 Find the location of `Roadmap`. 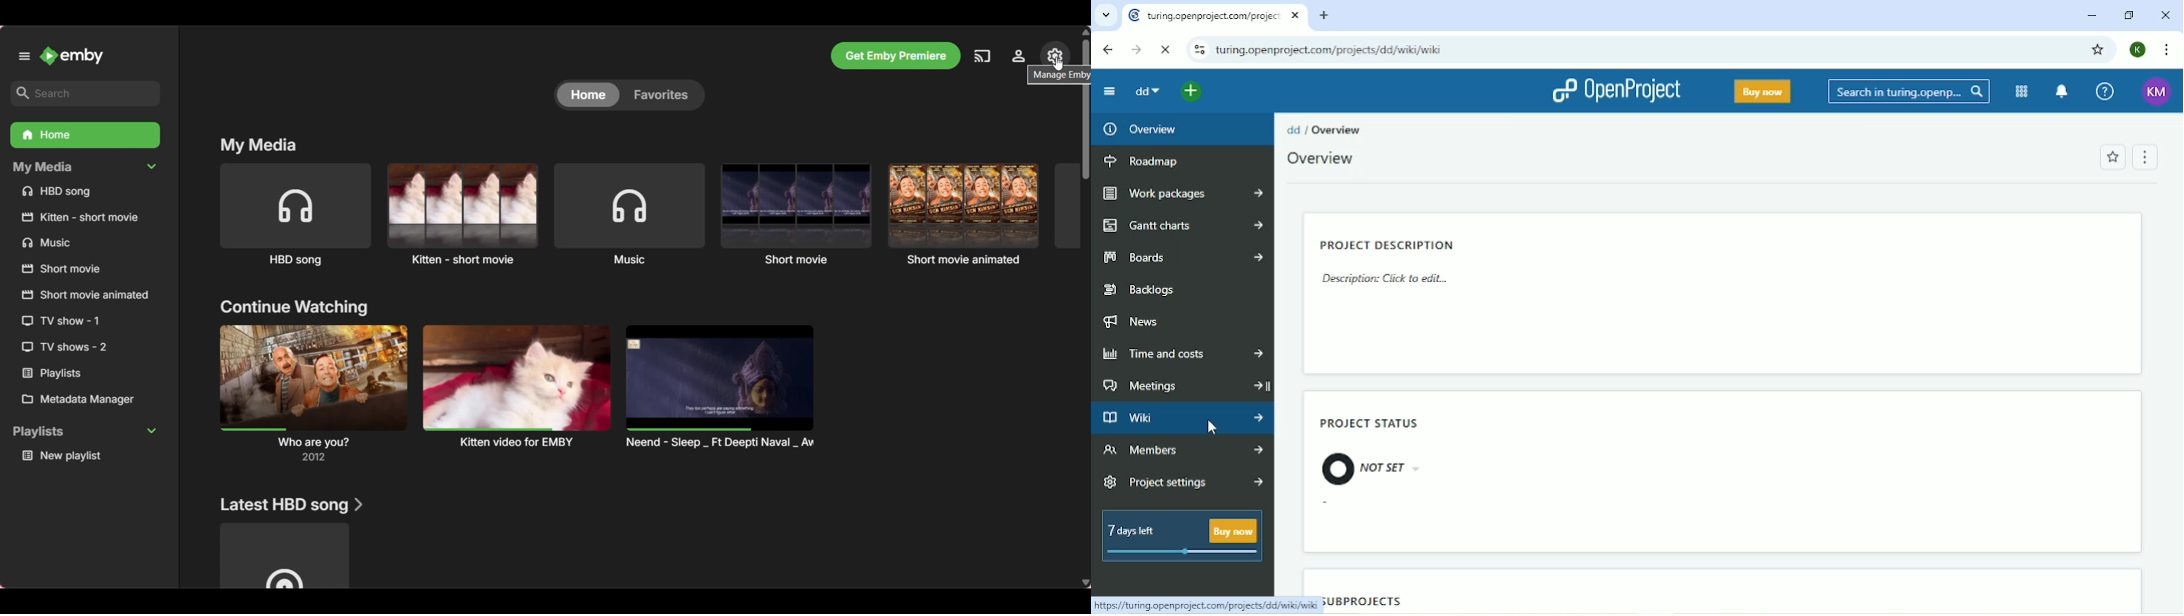

Roadmap is located at coordinates (1142, 161).